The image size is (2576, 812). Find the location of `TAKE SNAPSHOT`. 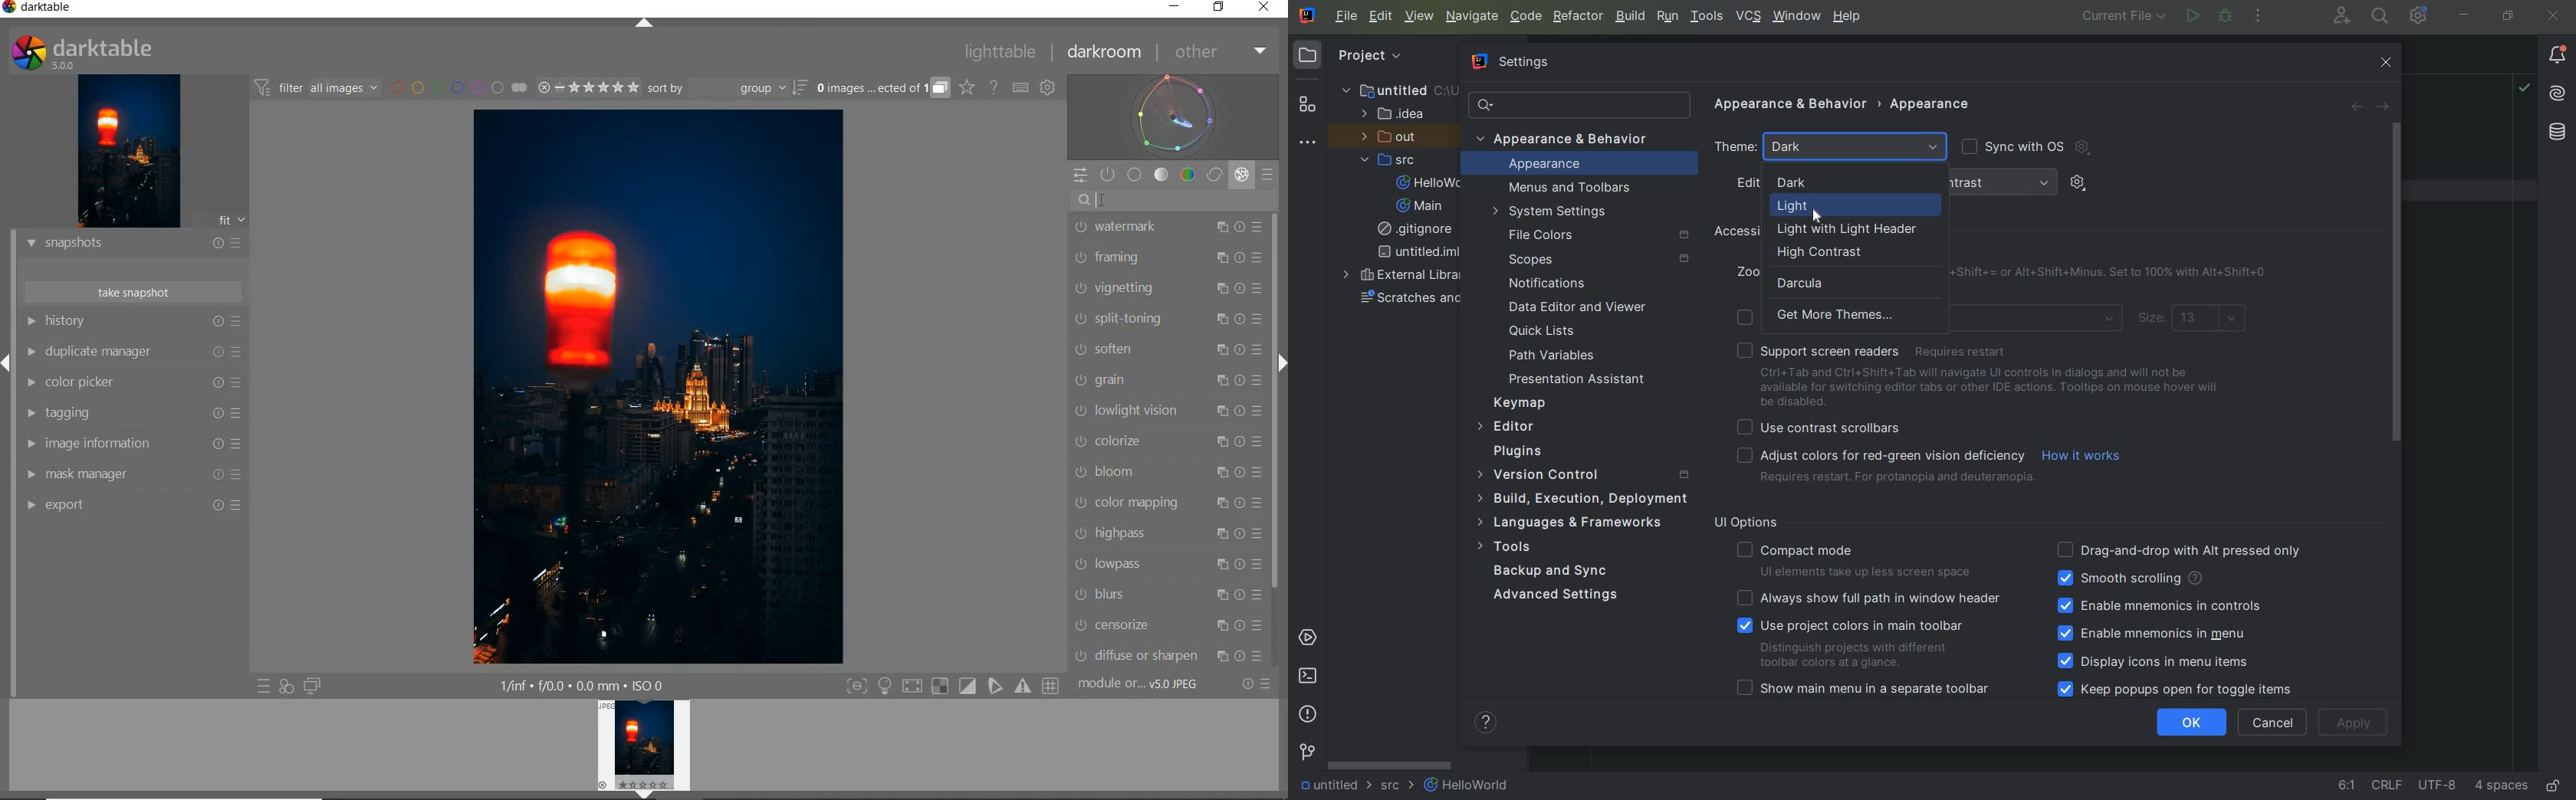

TAKE SNAPSHOT is located at coordinates (132, 293).